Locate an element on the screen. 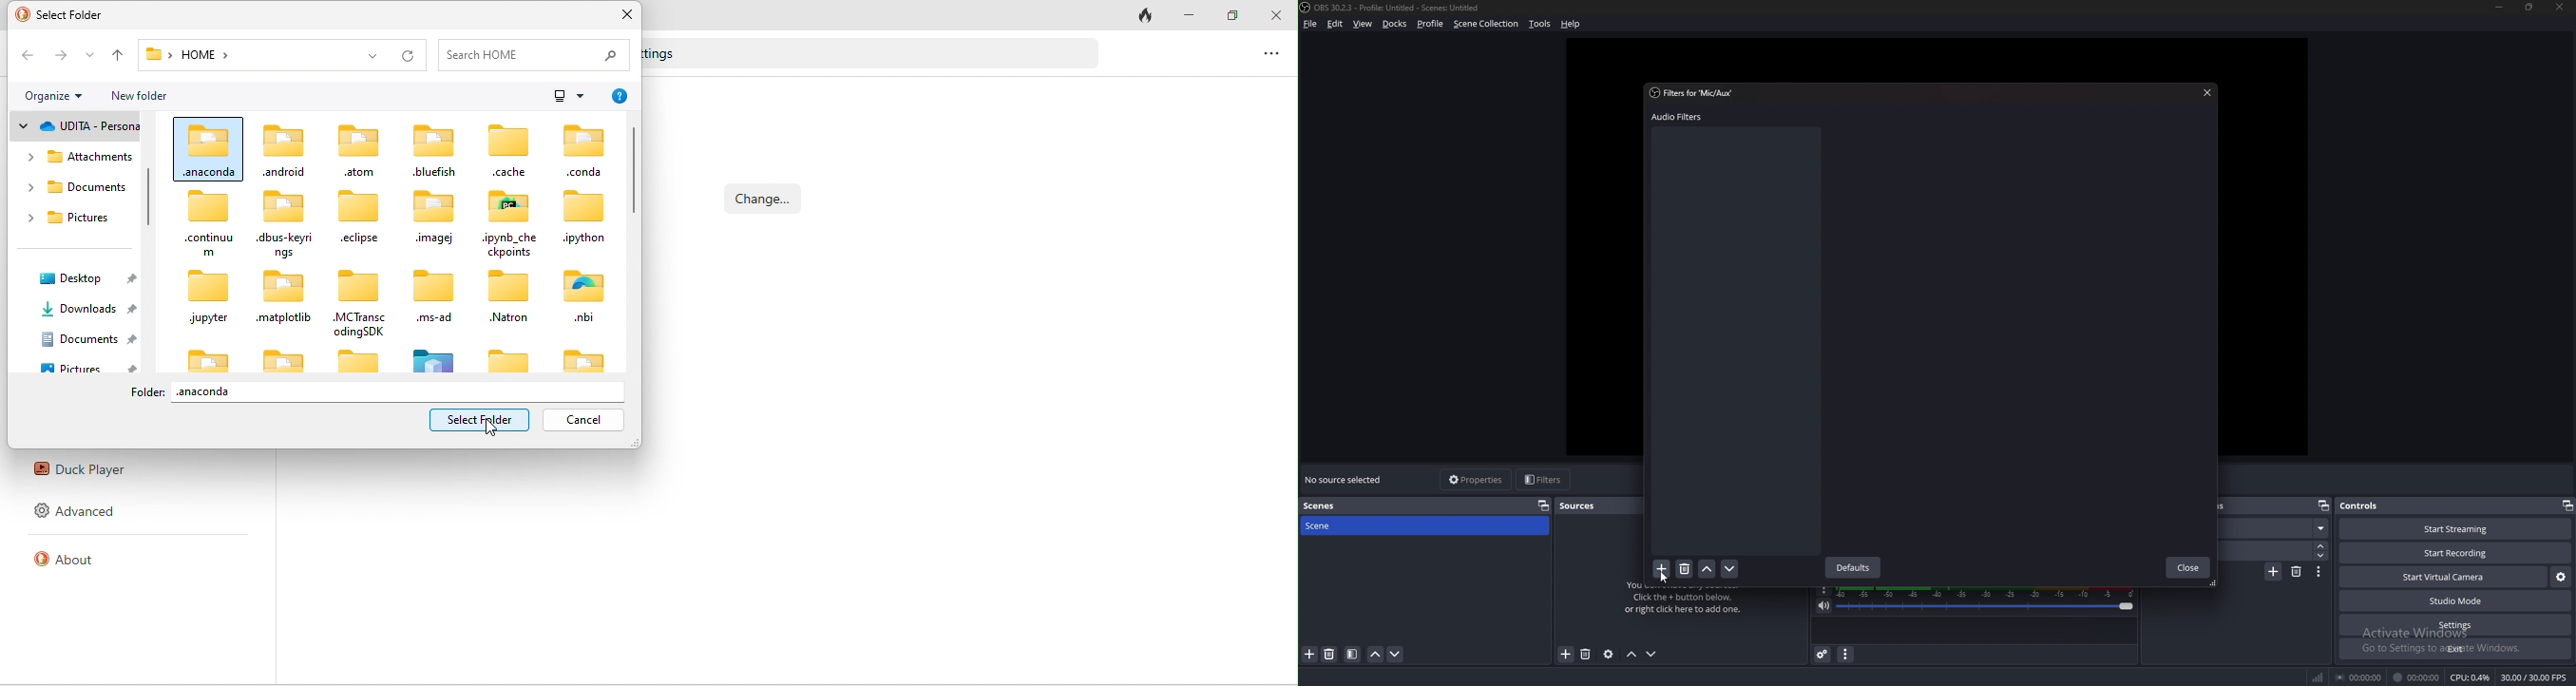  advanced is located at coordinates (78, 515).